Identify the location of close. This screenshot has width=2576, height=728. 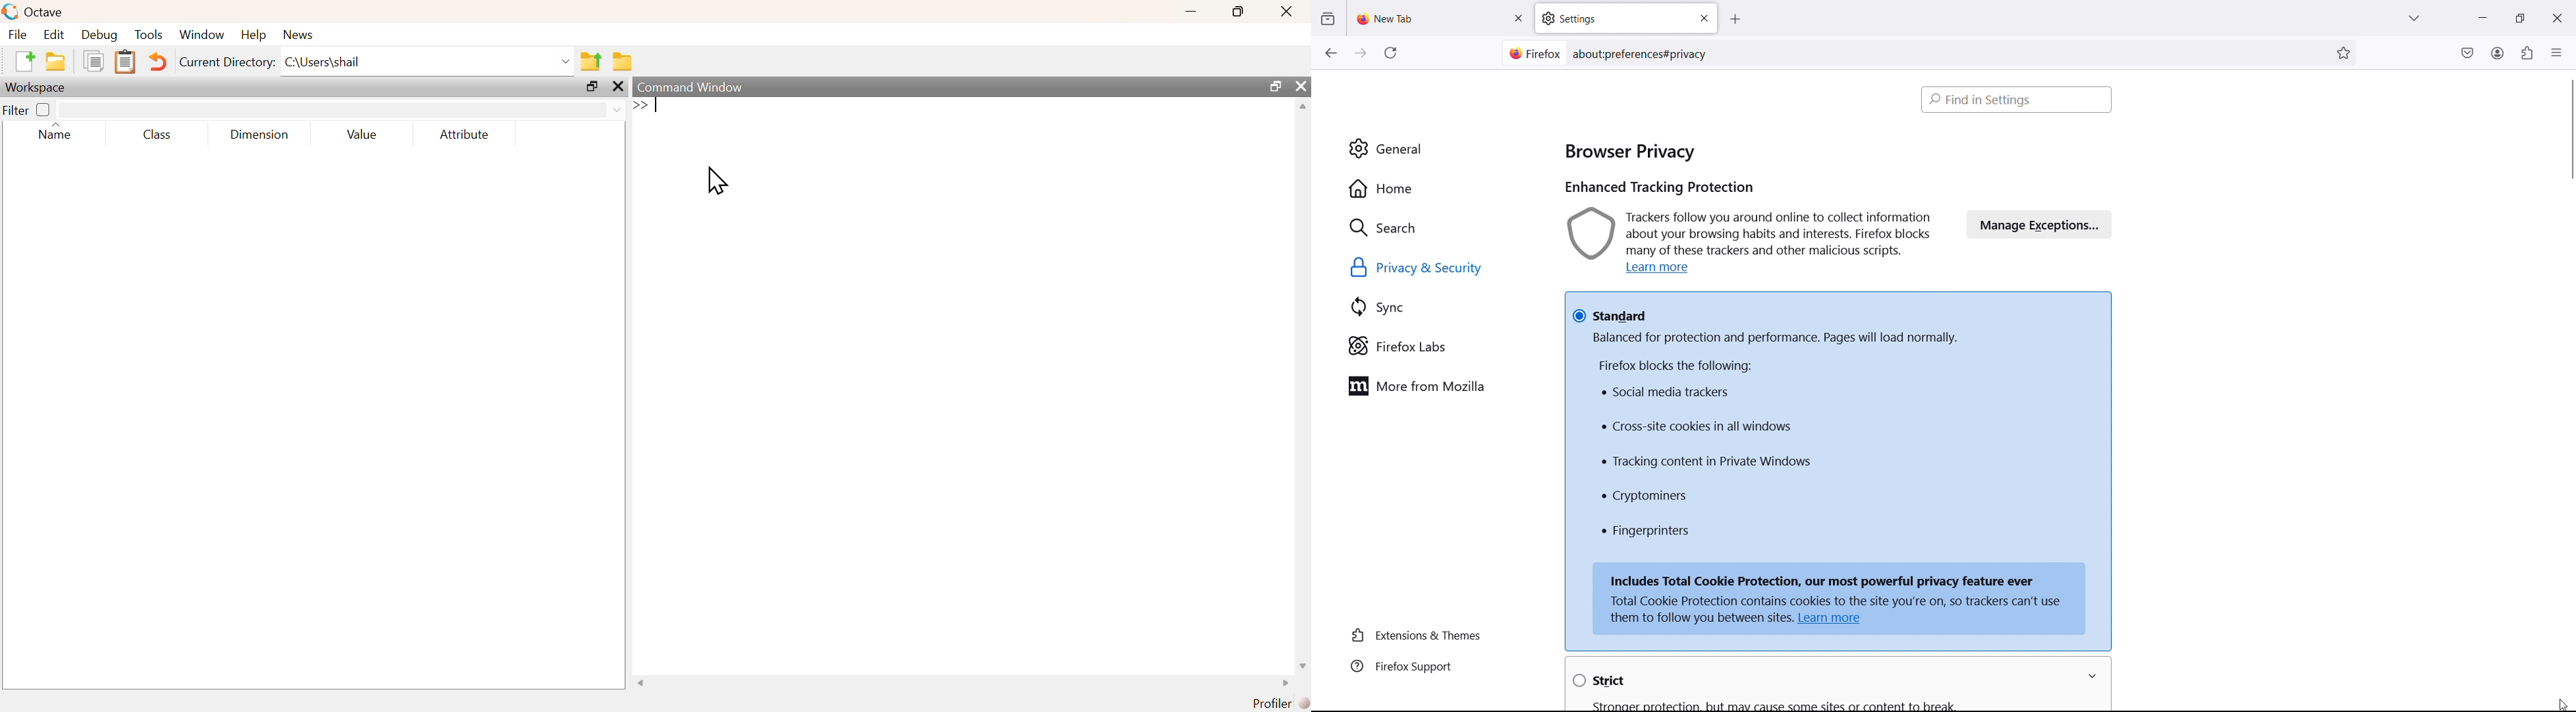
(617, 85).